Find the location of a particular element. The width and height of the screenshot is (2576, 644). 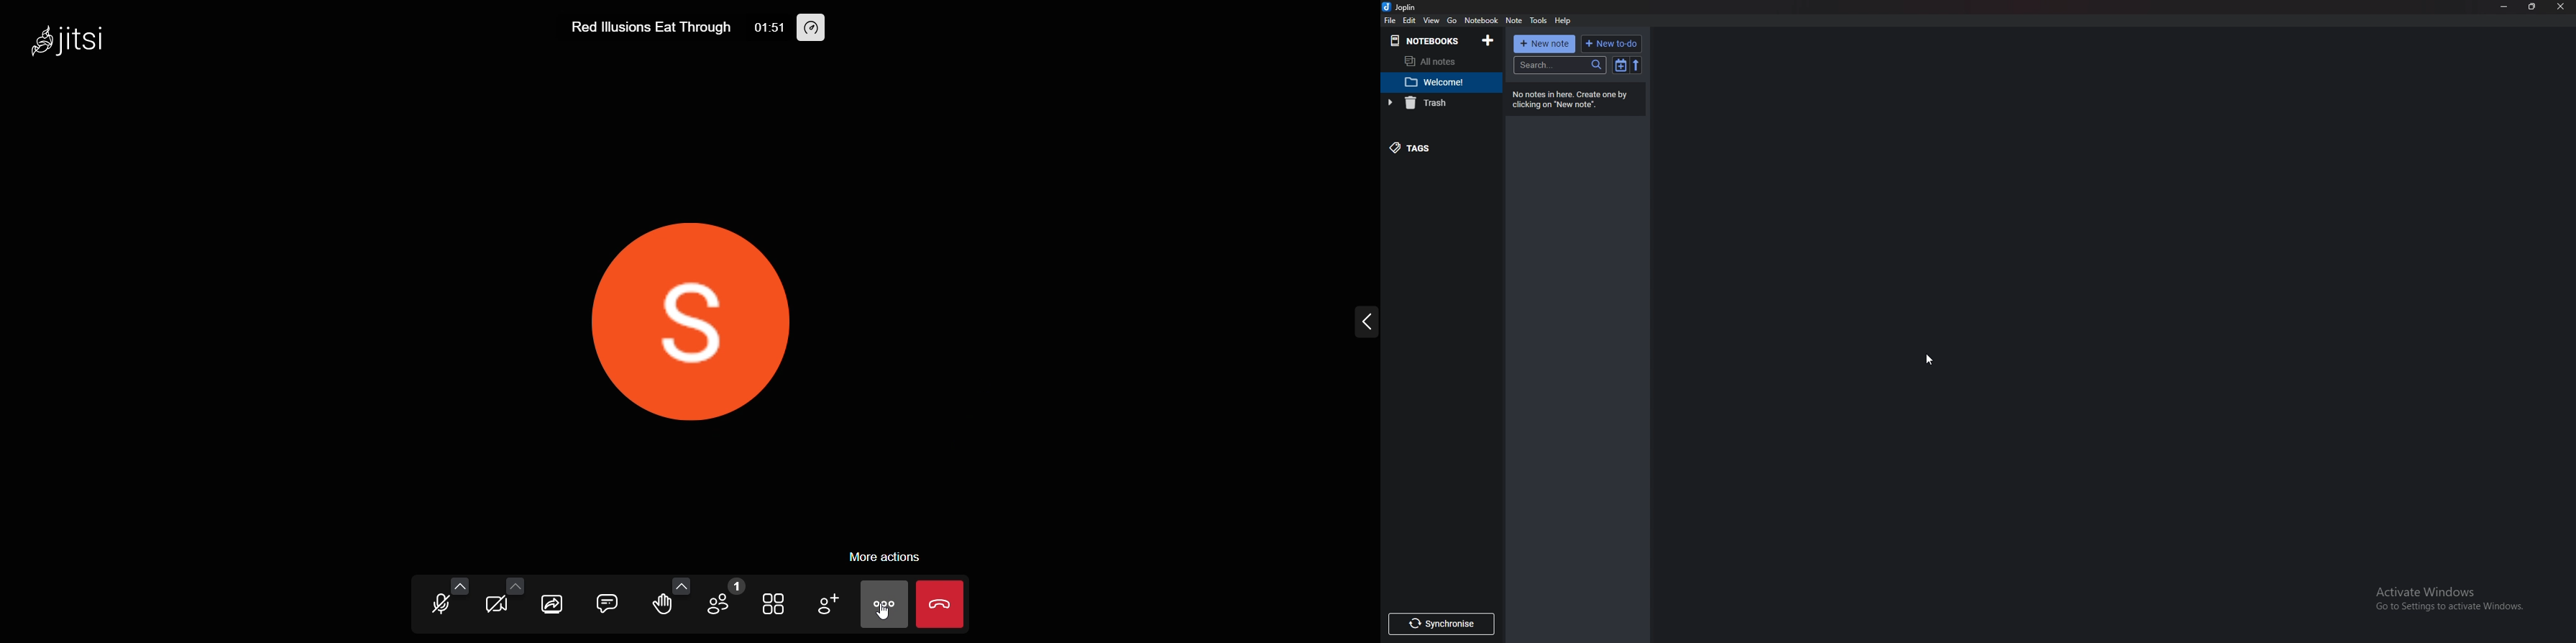

note is located at coordinates (1514, 21).